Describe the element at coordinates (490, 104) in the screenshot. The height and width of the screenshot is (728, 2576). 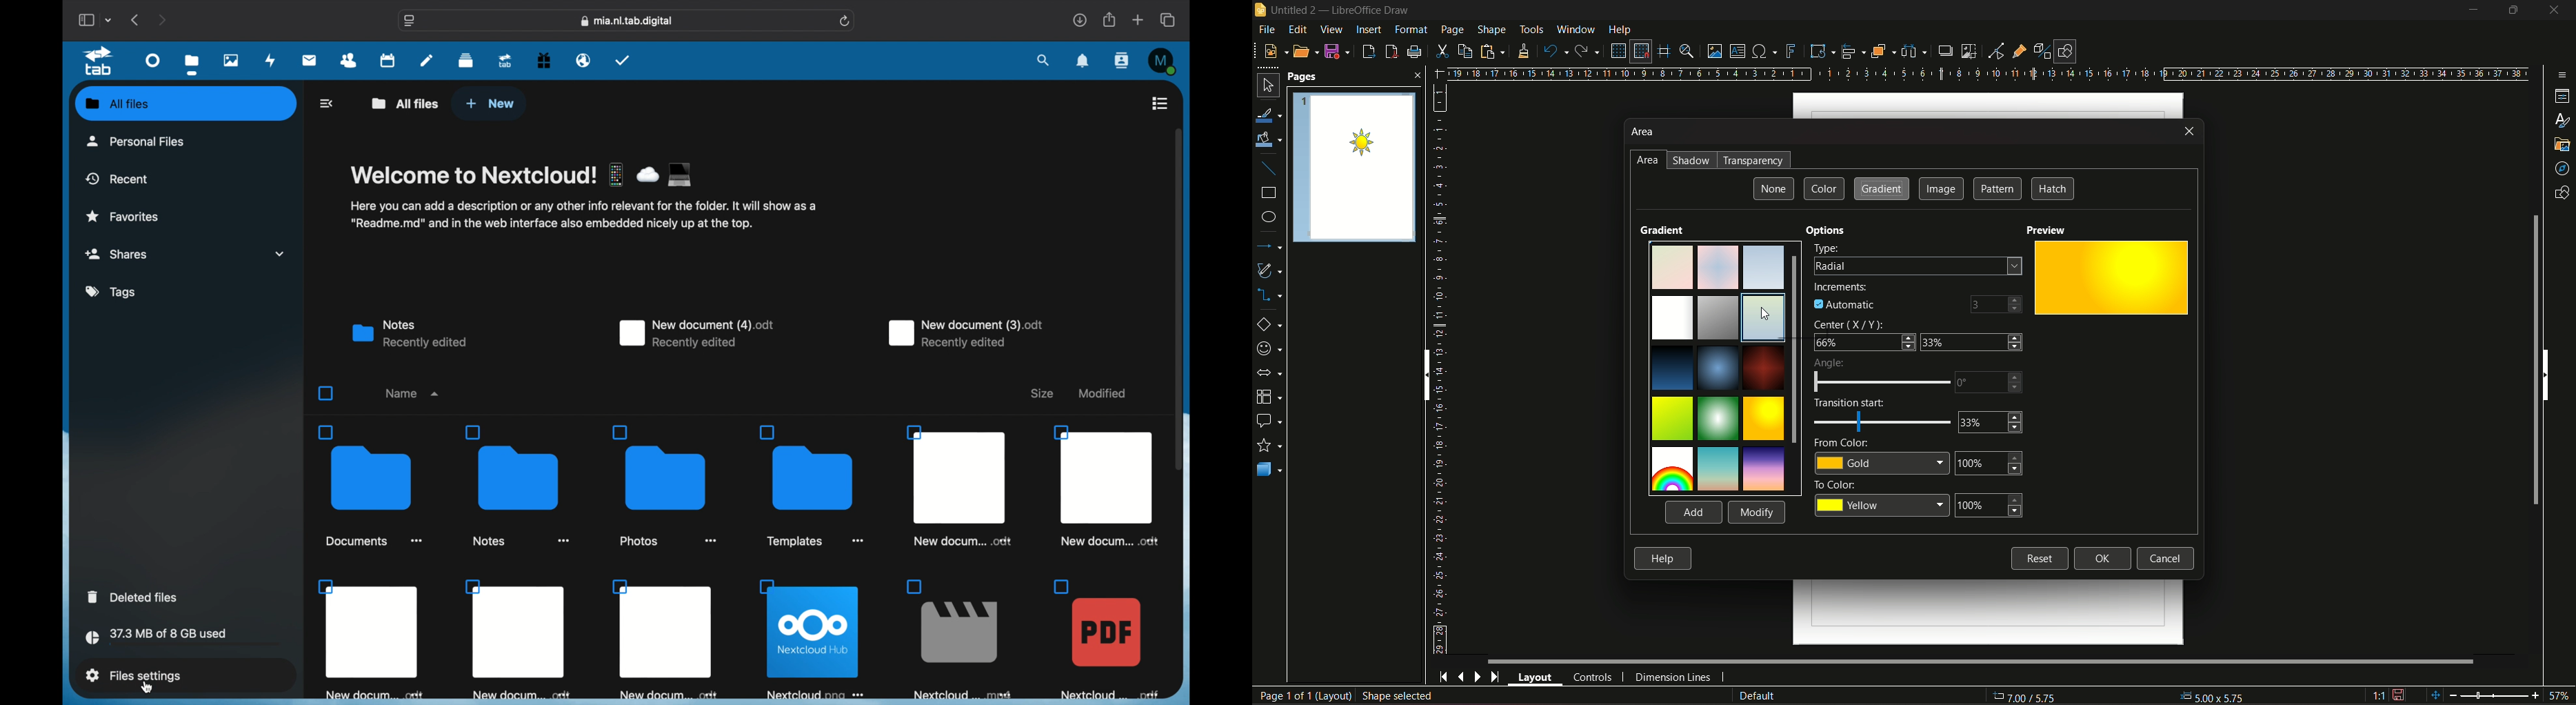
I see `new` at that location.